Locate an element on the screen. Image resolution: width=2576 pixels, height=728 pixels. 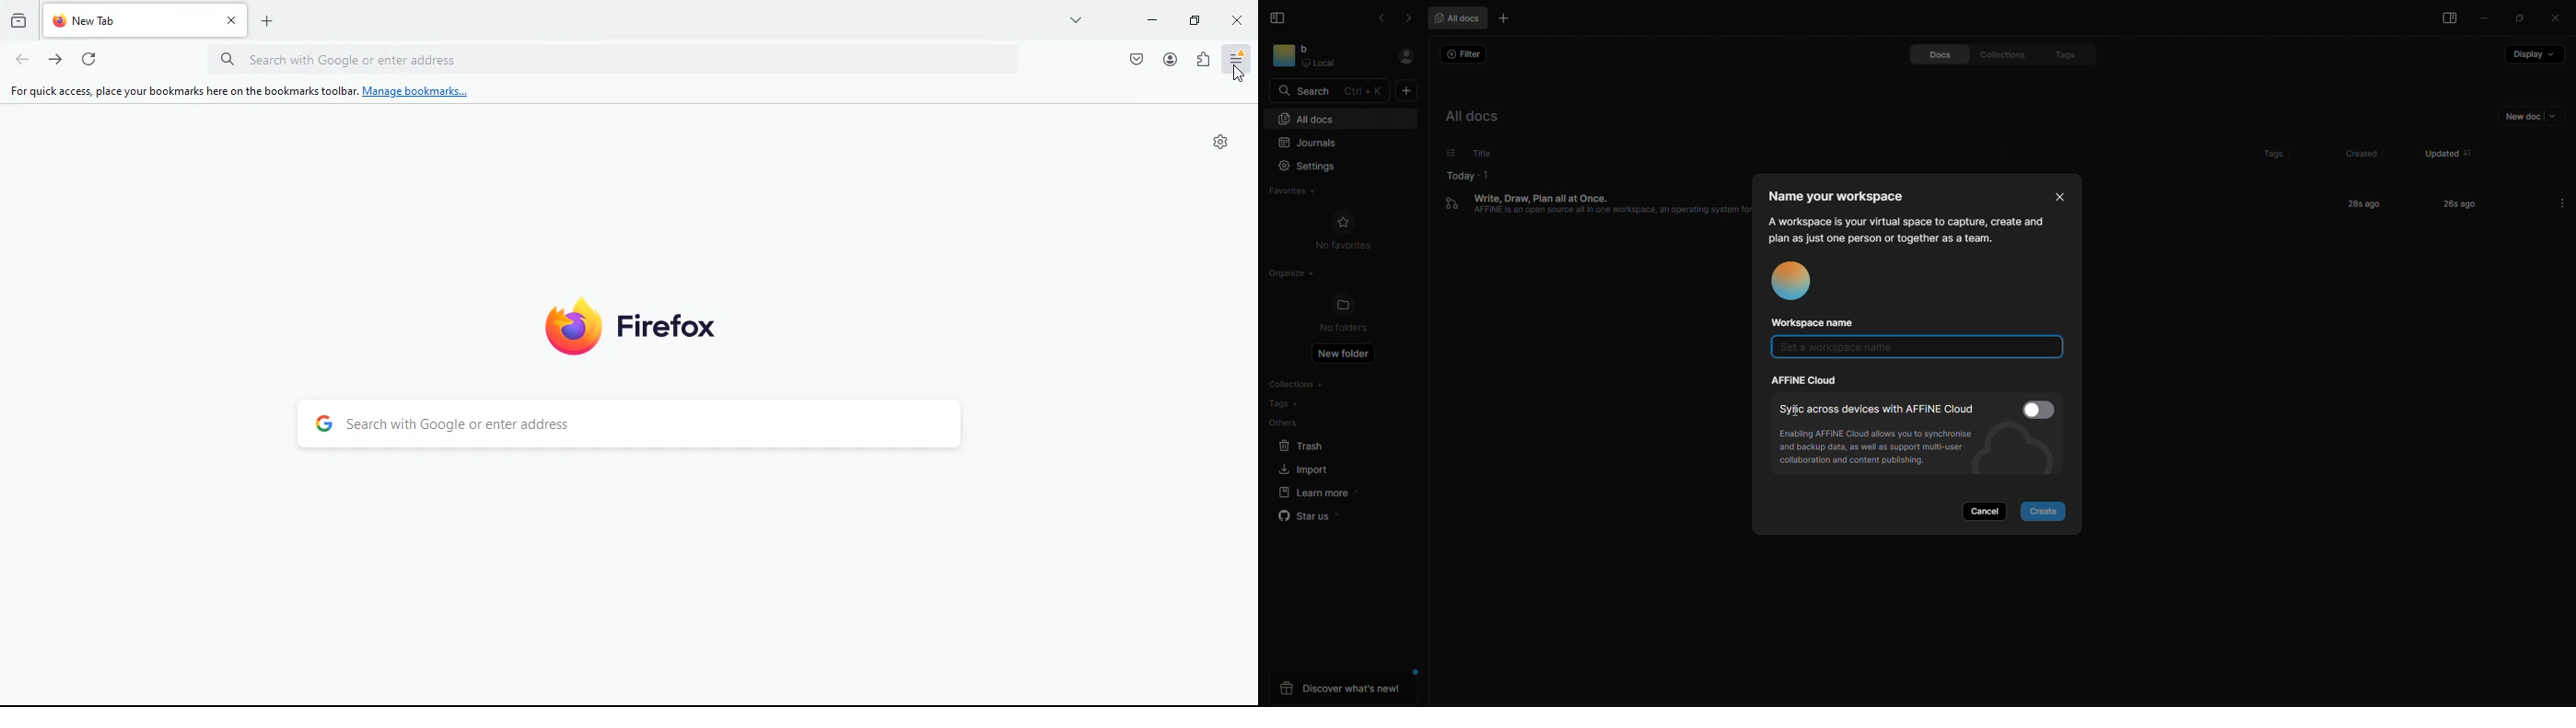
settings is located at coordinates (1221, 142).